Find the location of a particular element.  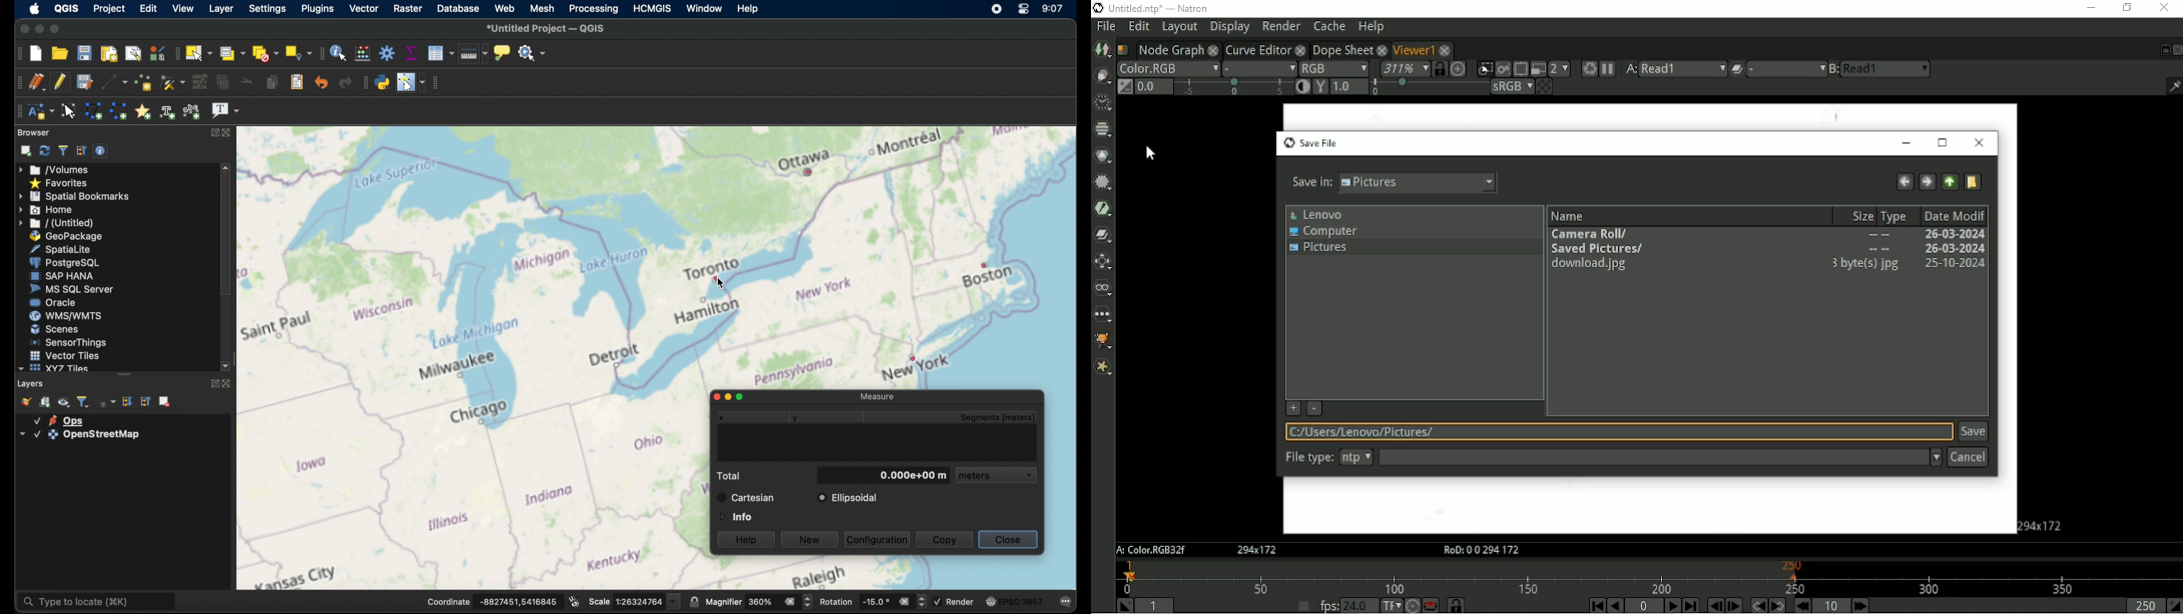

current edits is located at coordinates (37, 82).